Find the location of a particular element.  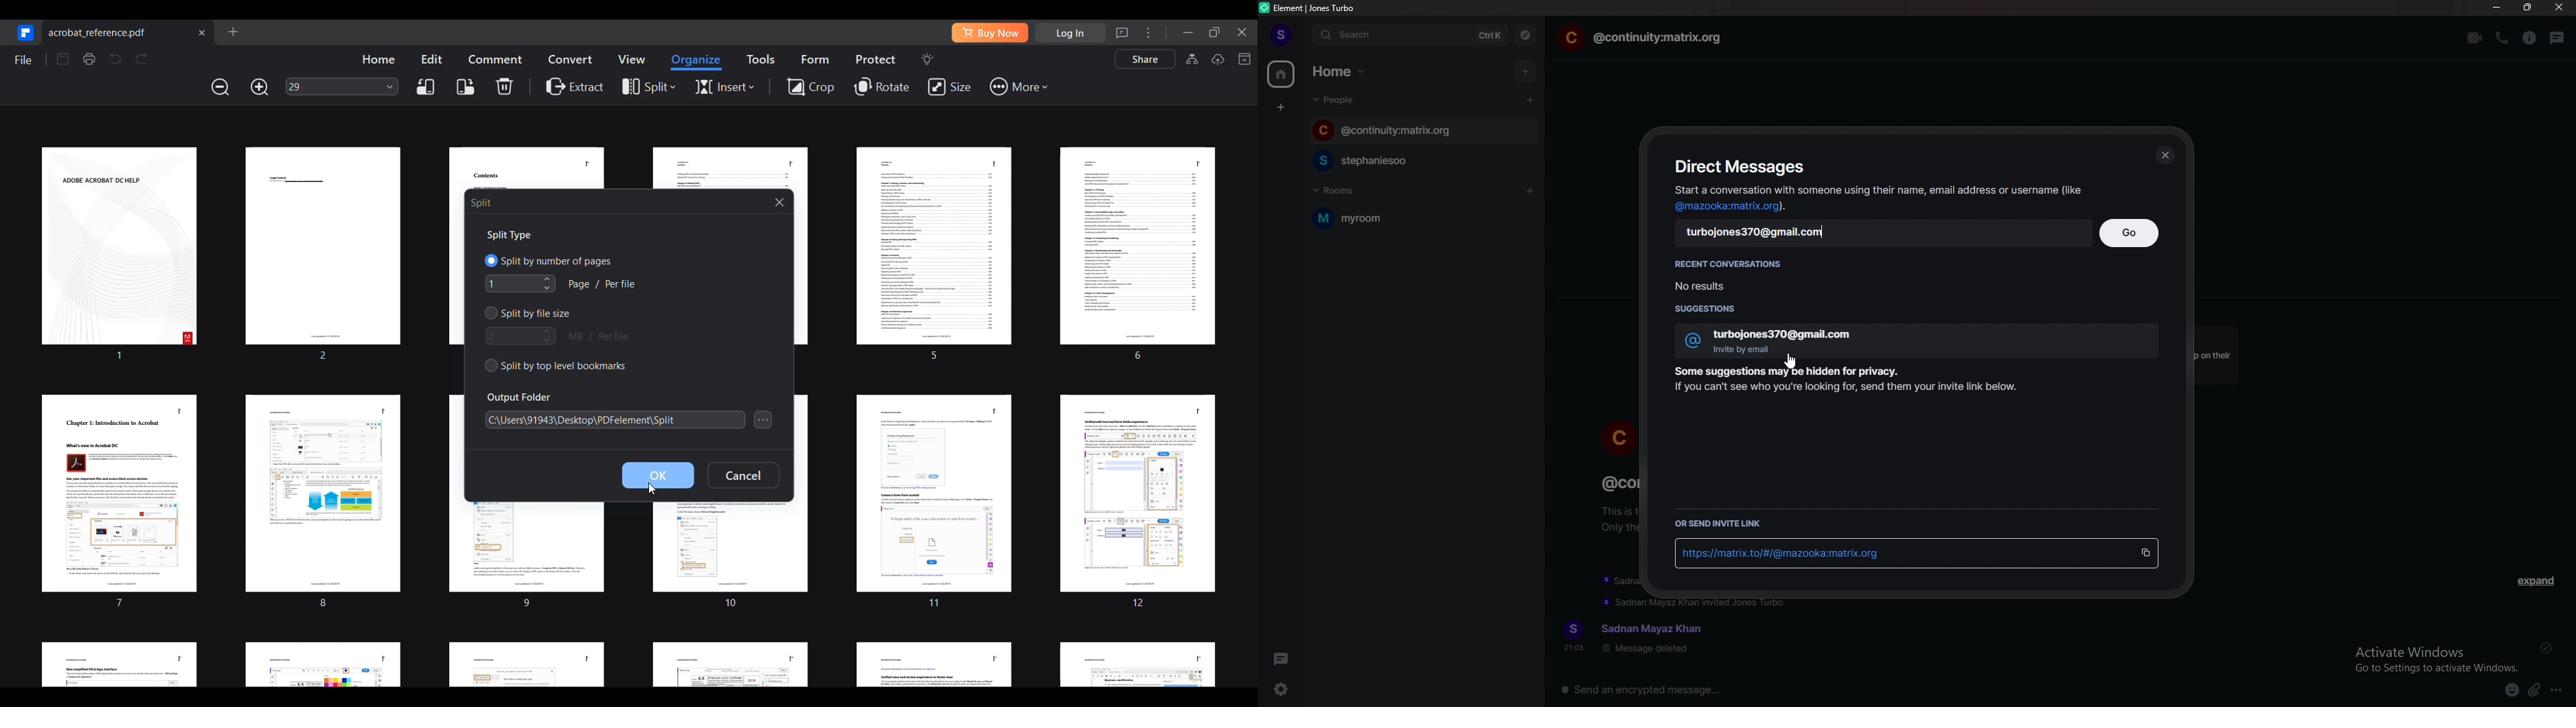

minimize is located at coordinates (2496, 8).